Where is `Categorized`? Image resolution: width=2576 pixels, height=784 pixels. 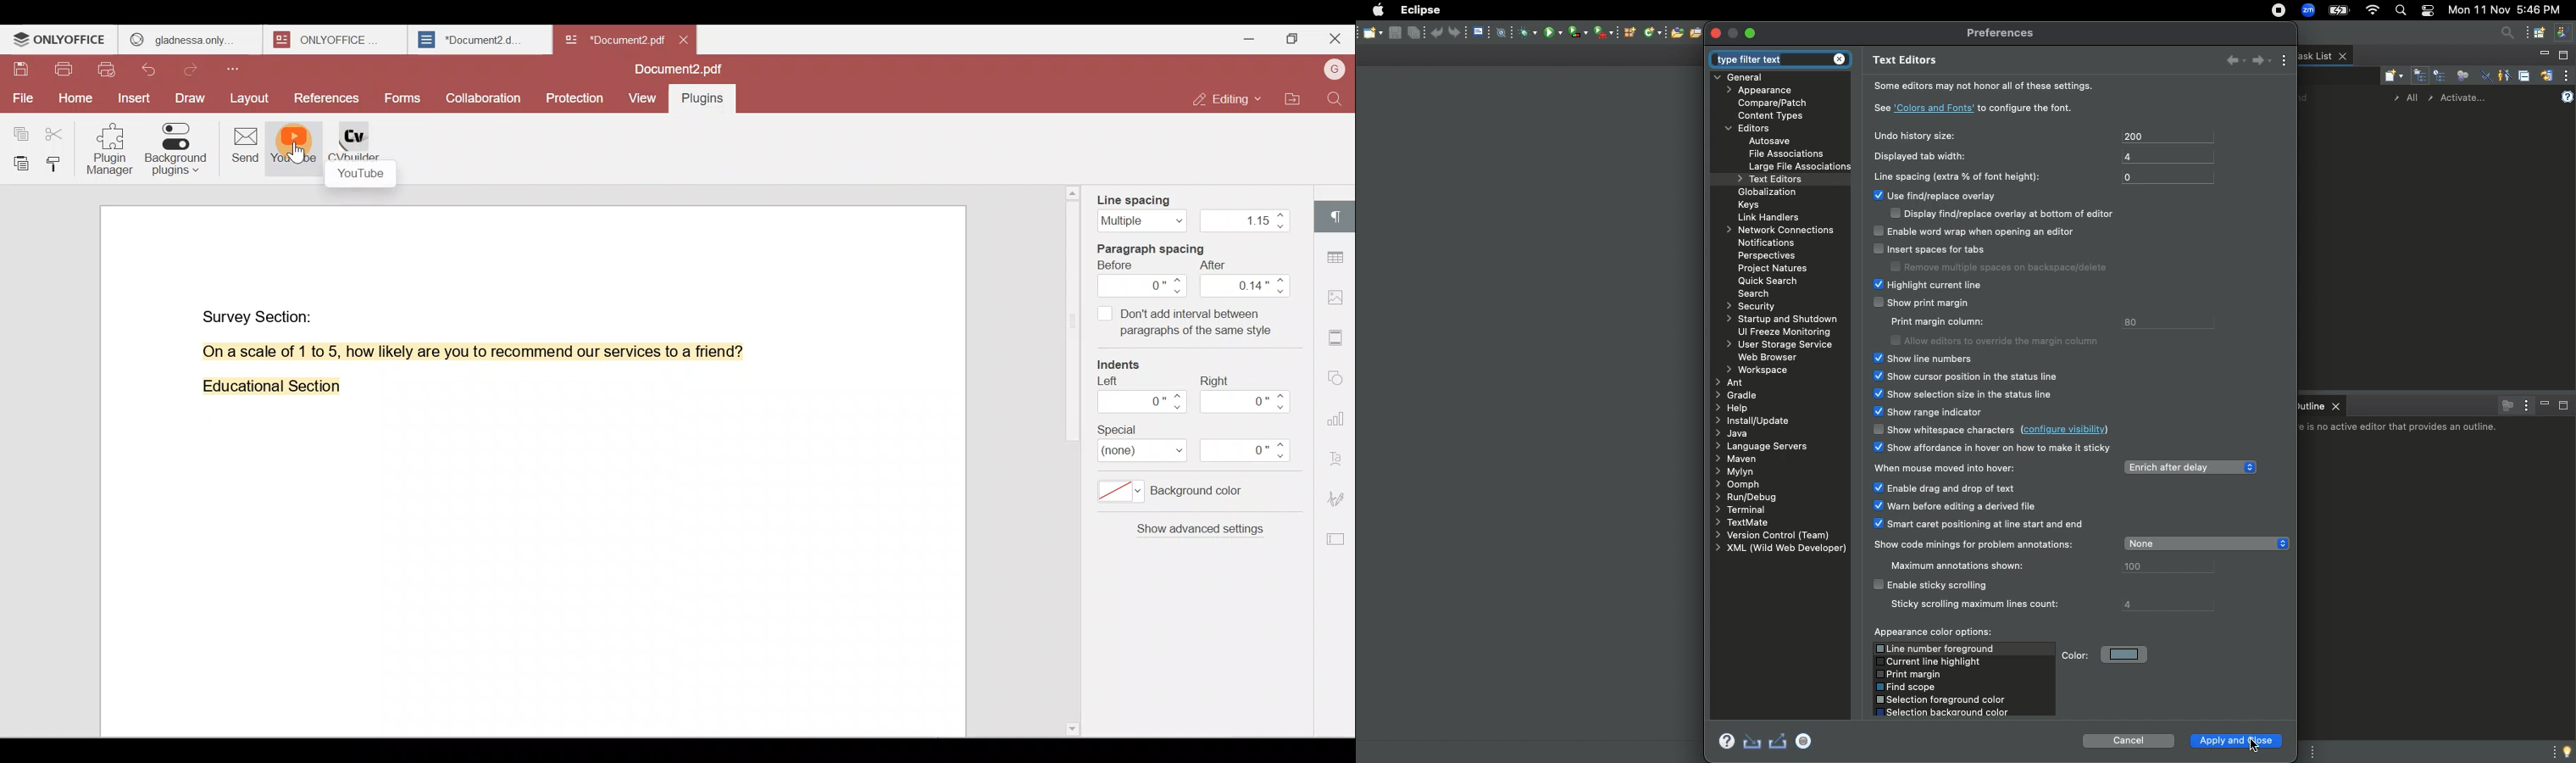 Categorized is located at coordinates (2419, 75).